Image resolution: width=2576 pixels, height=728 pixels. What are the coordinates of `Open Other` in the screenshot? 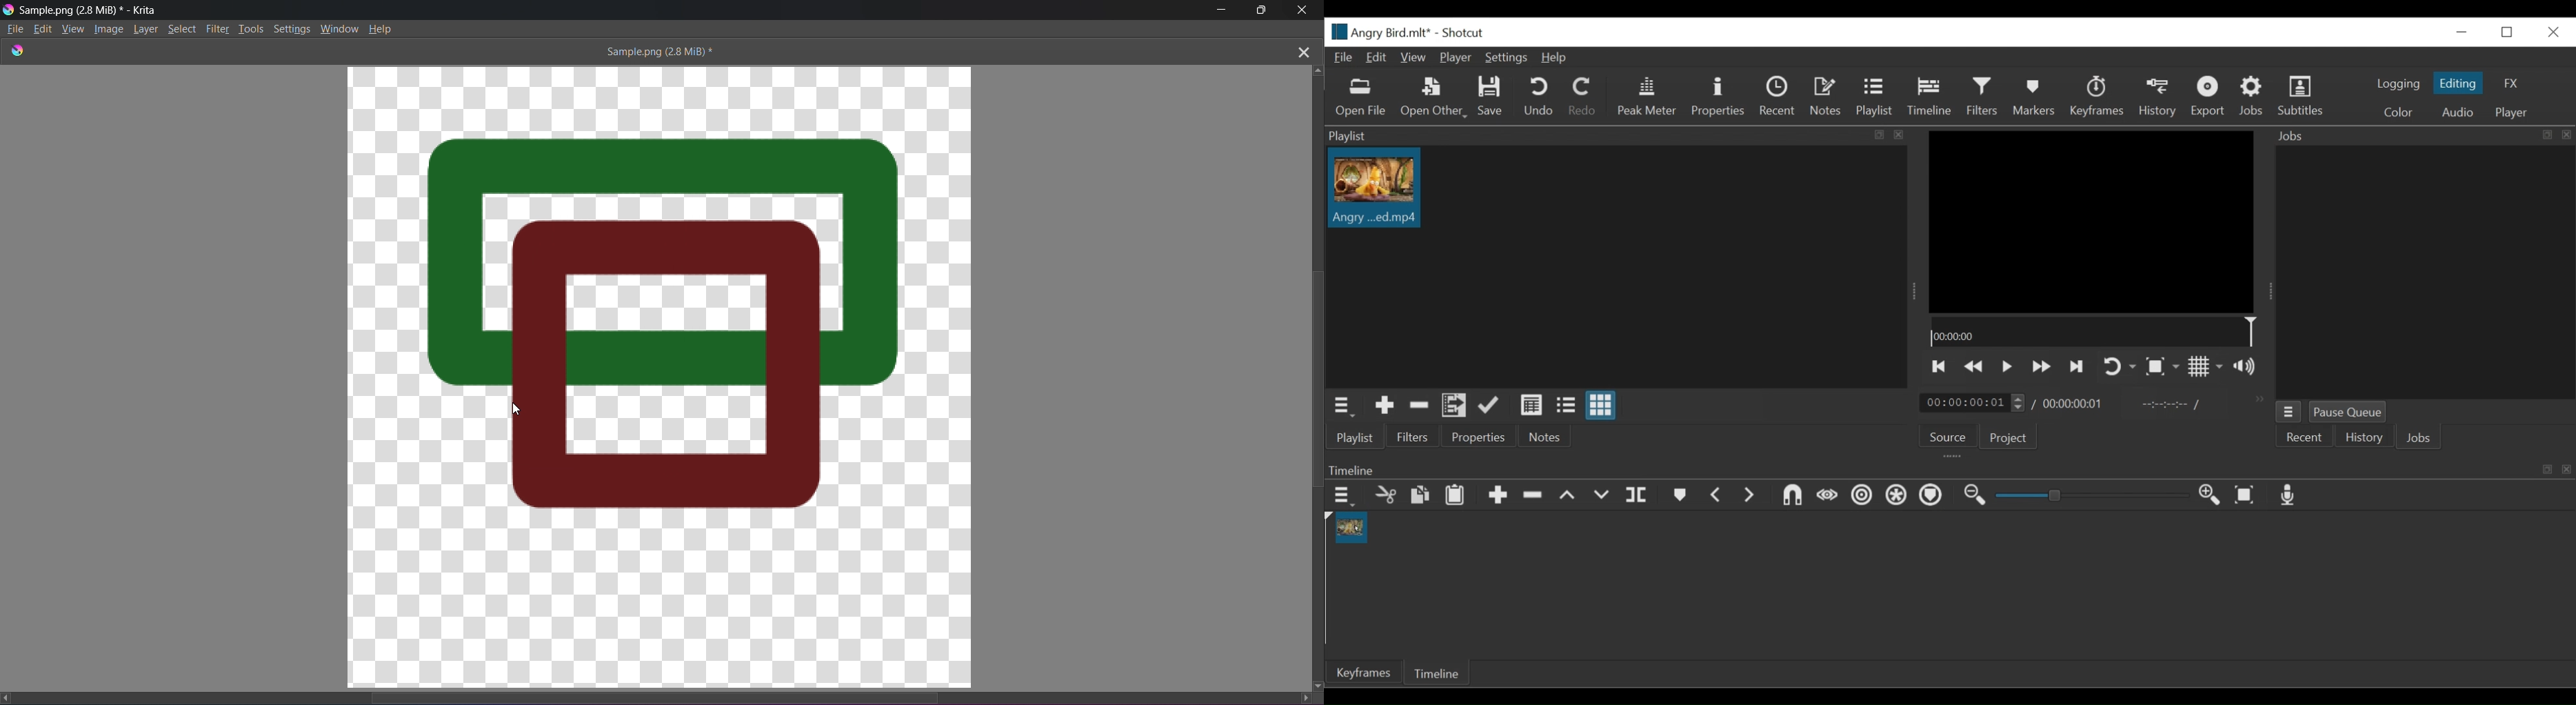 It's located at (1432, 98).